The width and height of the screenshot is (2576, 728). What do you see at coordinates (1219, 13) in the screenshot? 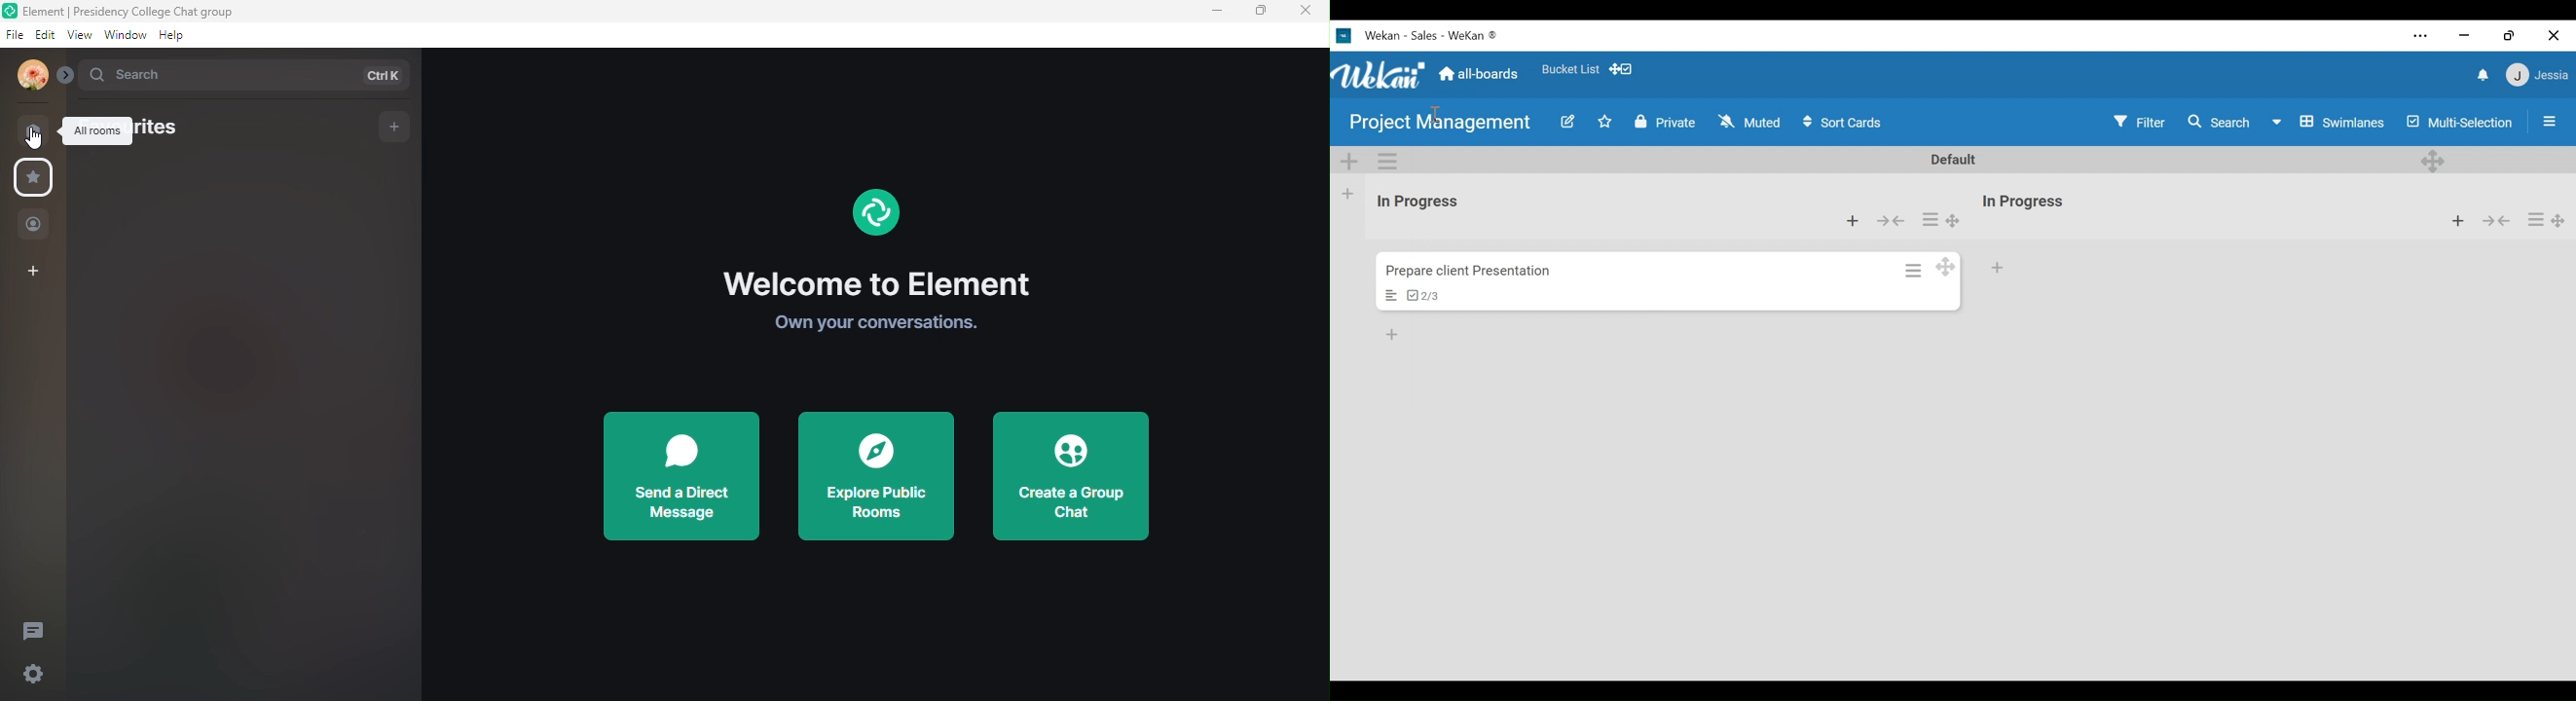
I see `minimize` at bounding box center [1219, 13].